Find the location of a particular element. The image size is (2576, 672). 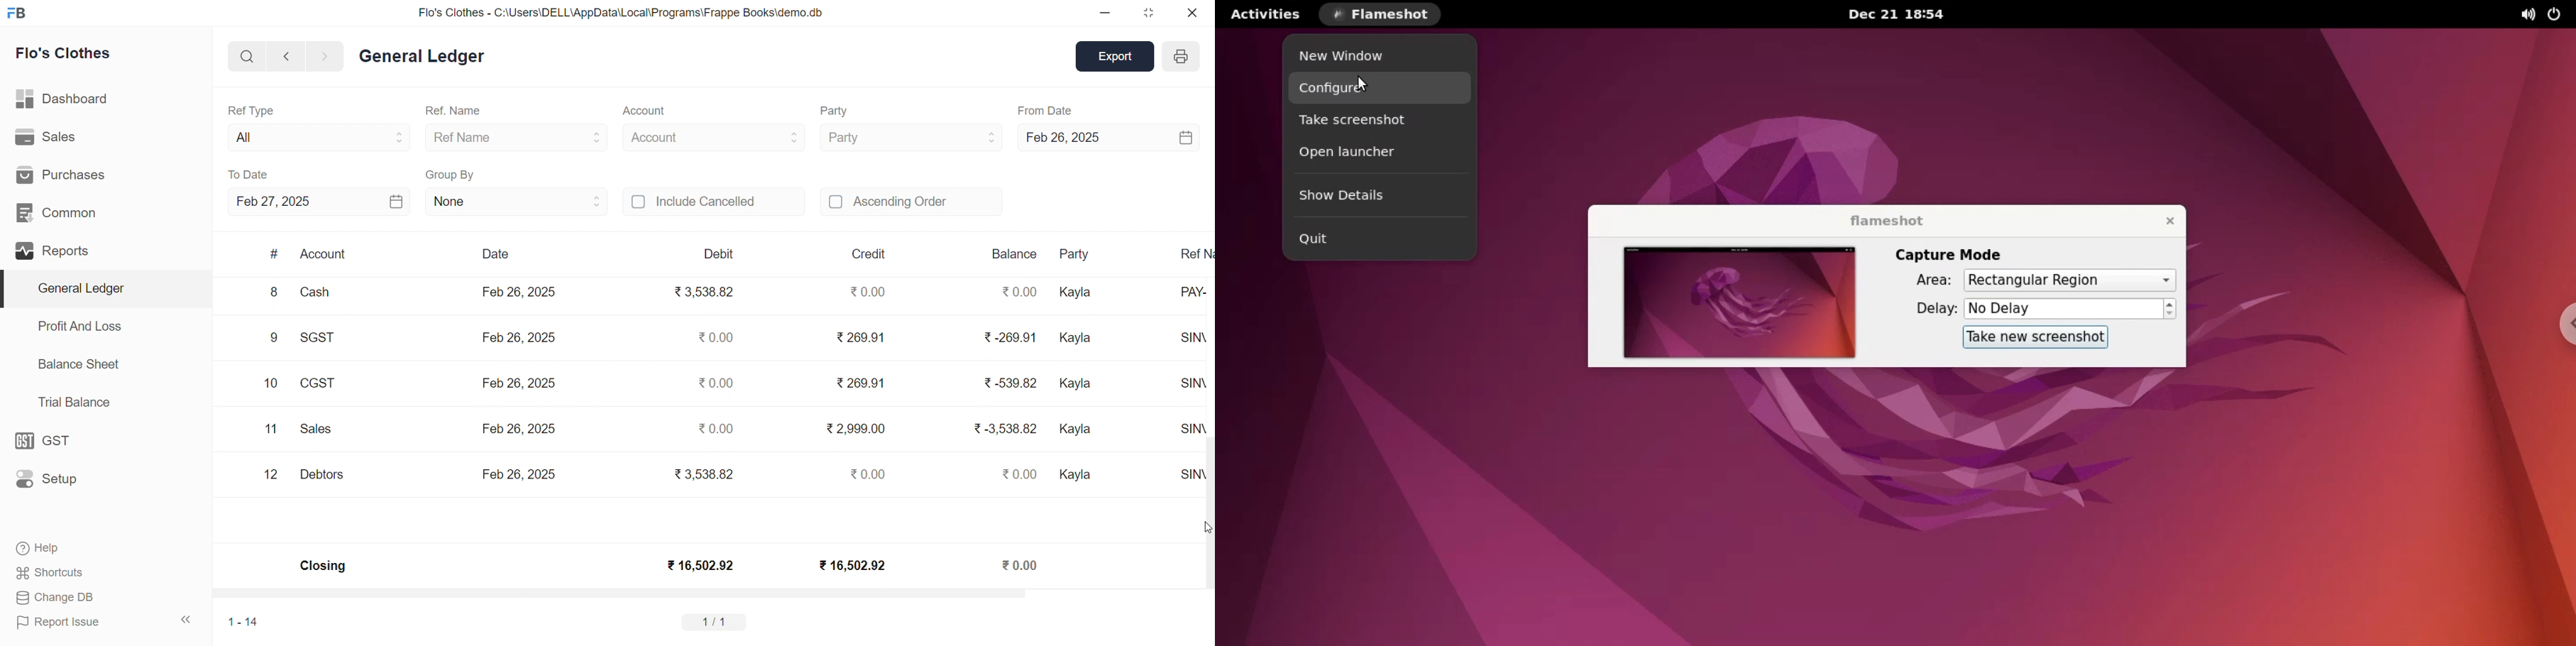

SINV- is located at coordinates (1185, 481).